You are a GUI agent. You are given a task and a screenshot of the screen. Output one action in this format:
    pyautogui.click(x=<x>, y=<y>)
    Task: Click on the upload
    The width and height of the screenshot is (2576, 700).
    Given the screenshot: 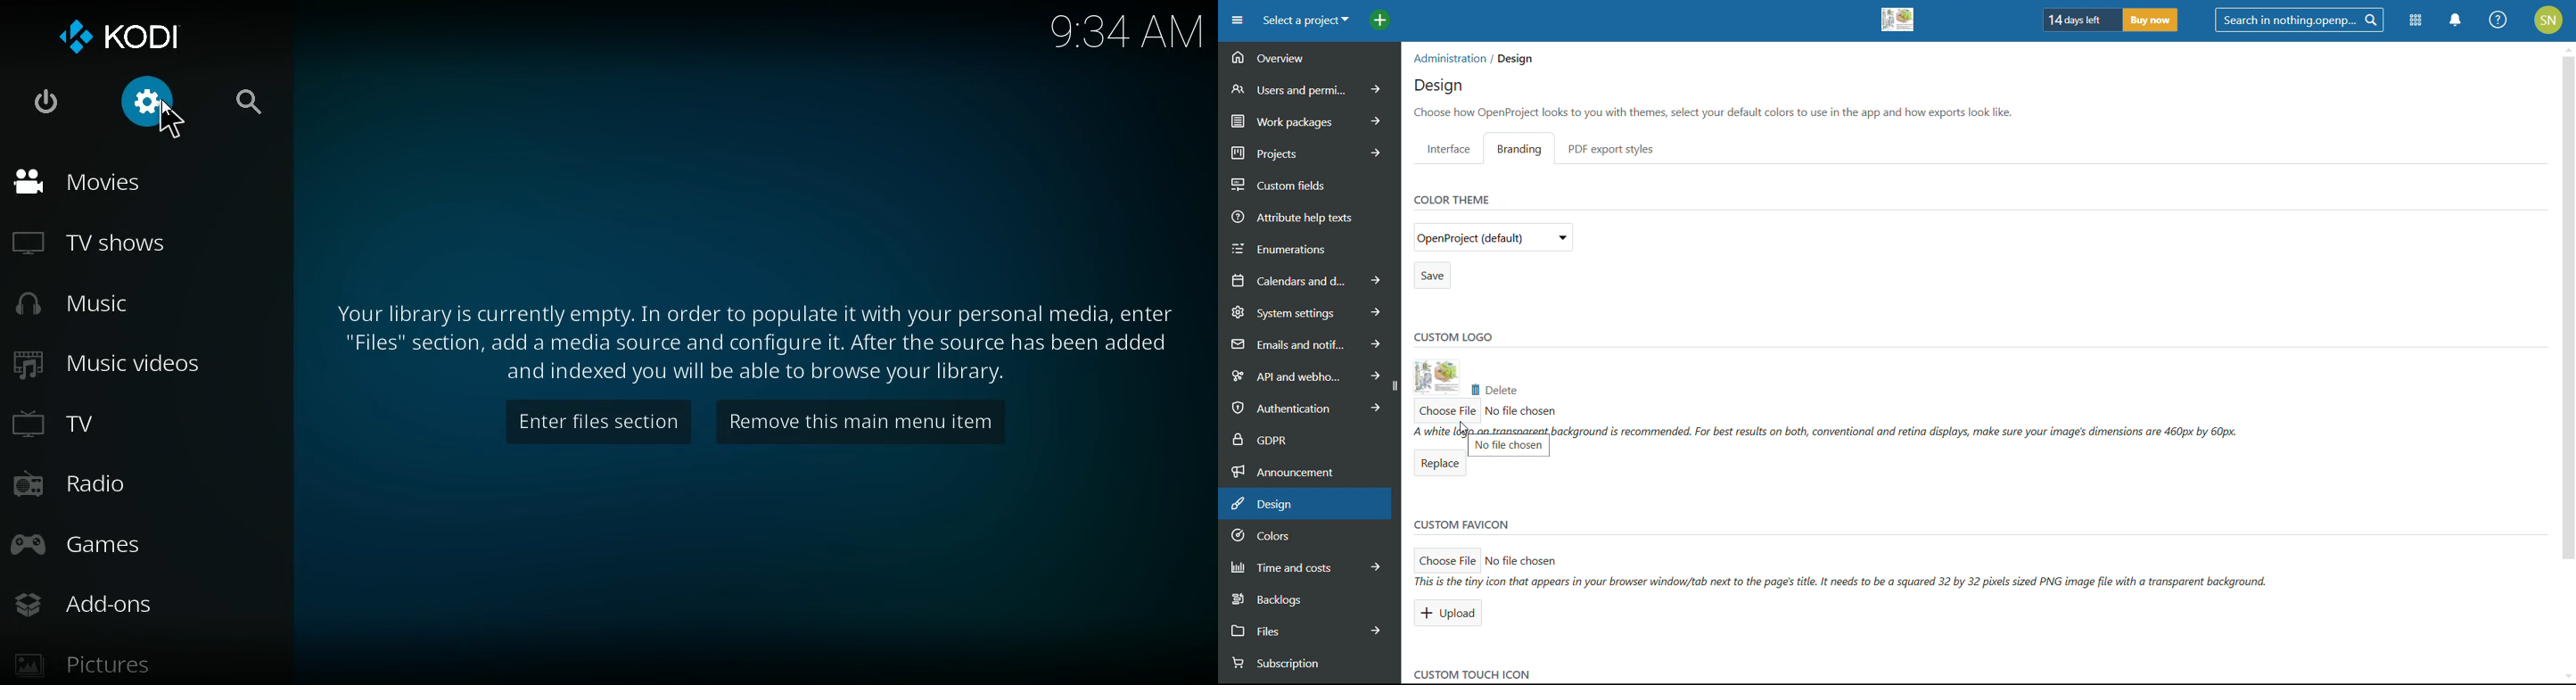 What is the action you would take?
    pyautogui.click(x=1450, y=614)
    